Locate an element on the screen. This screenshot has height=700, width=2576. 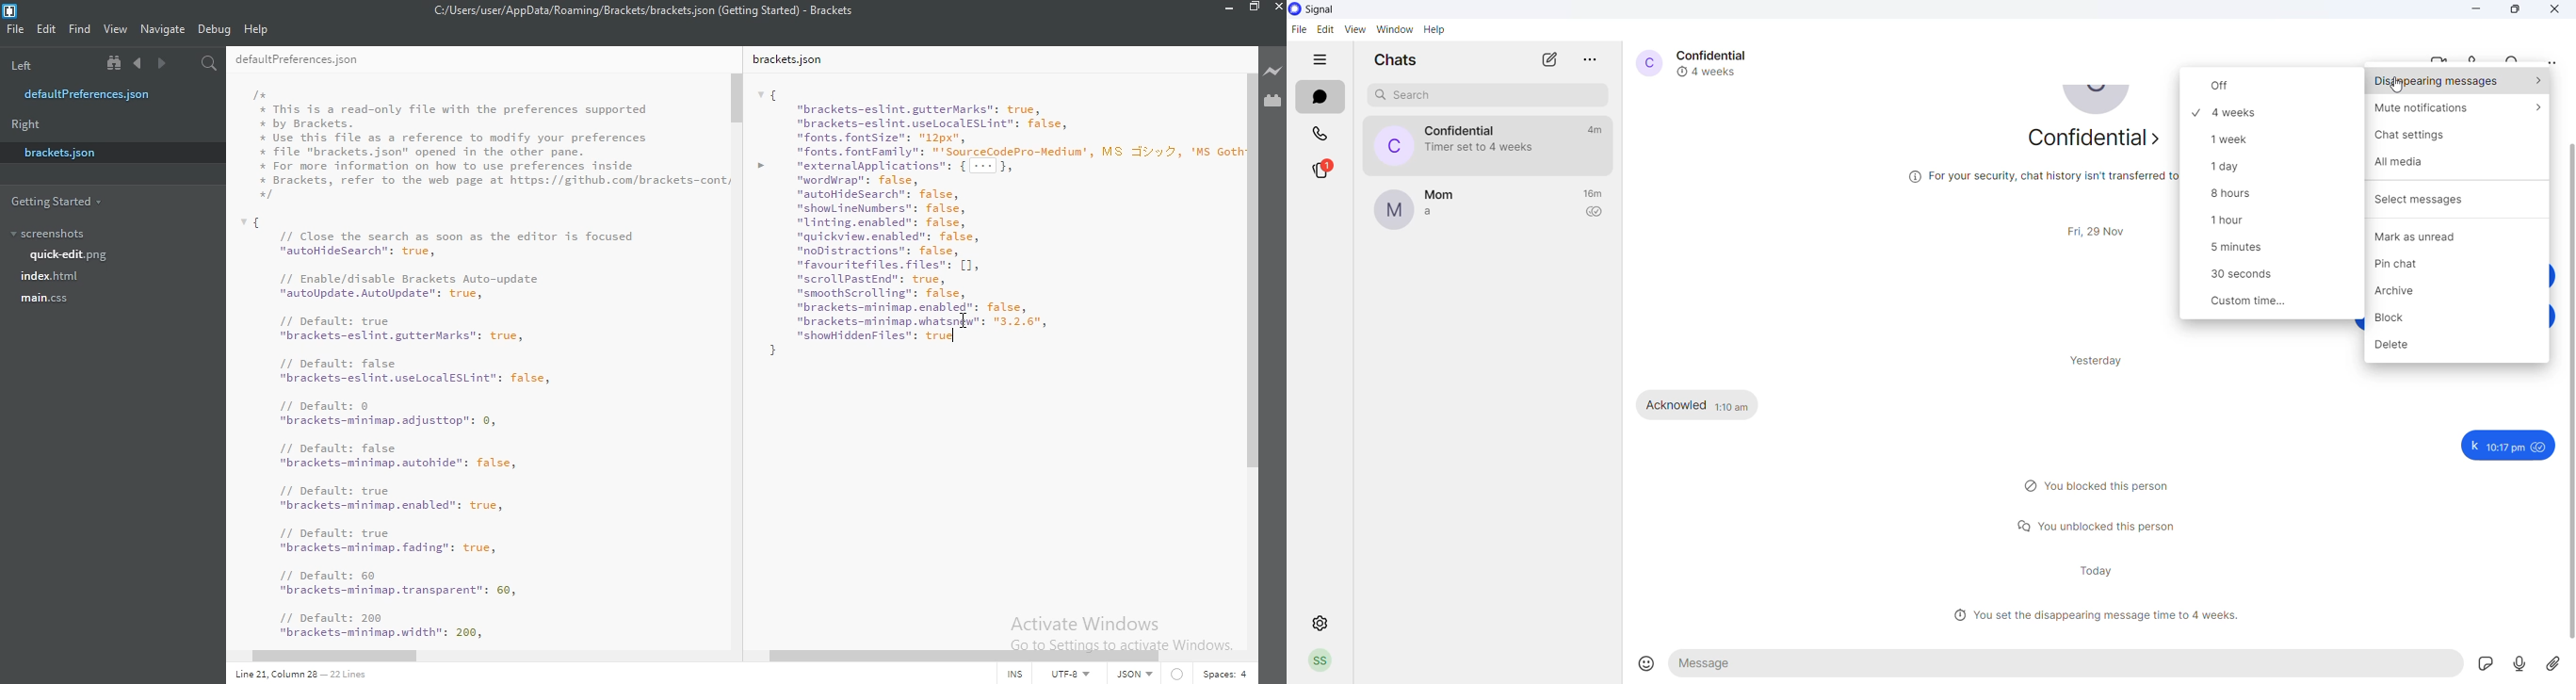
close is located at coordinates (1277, 11).